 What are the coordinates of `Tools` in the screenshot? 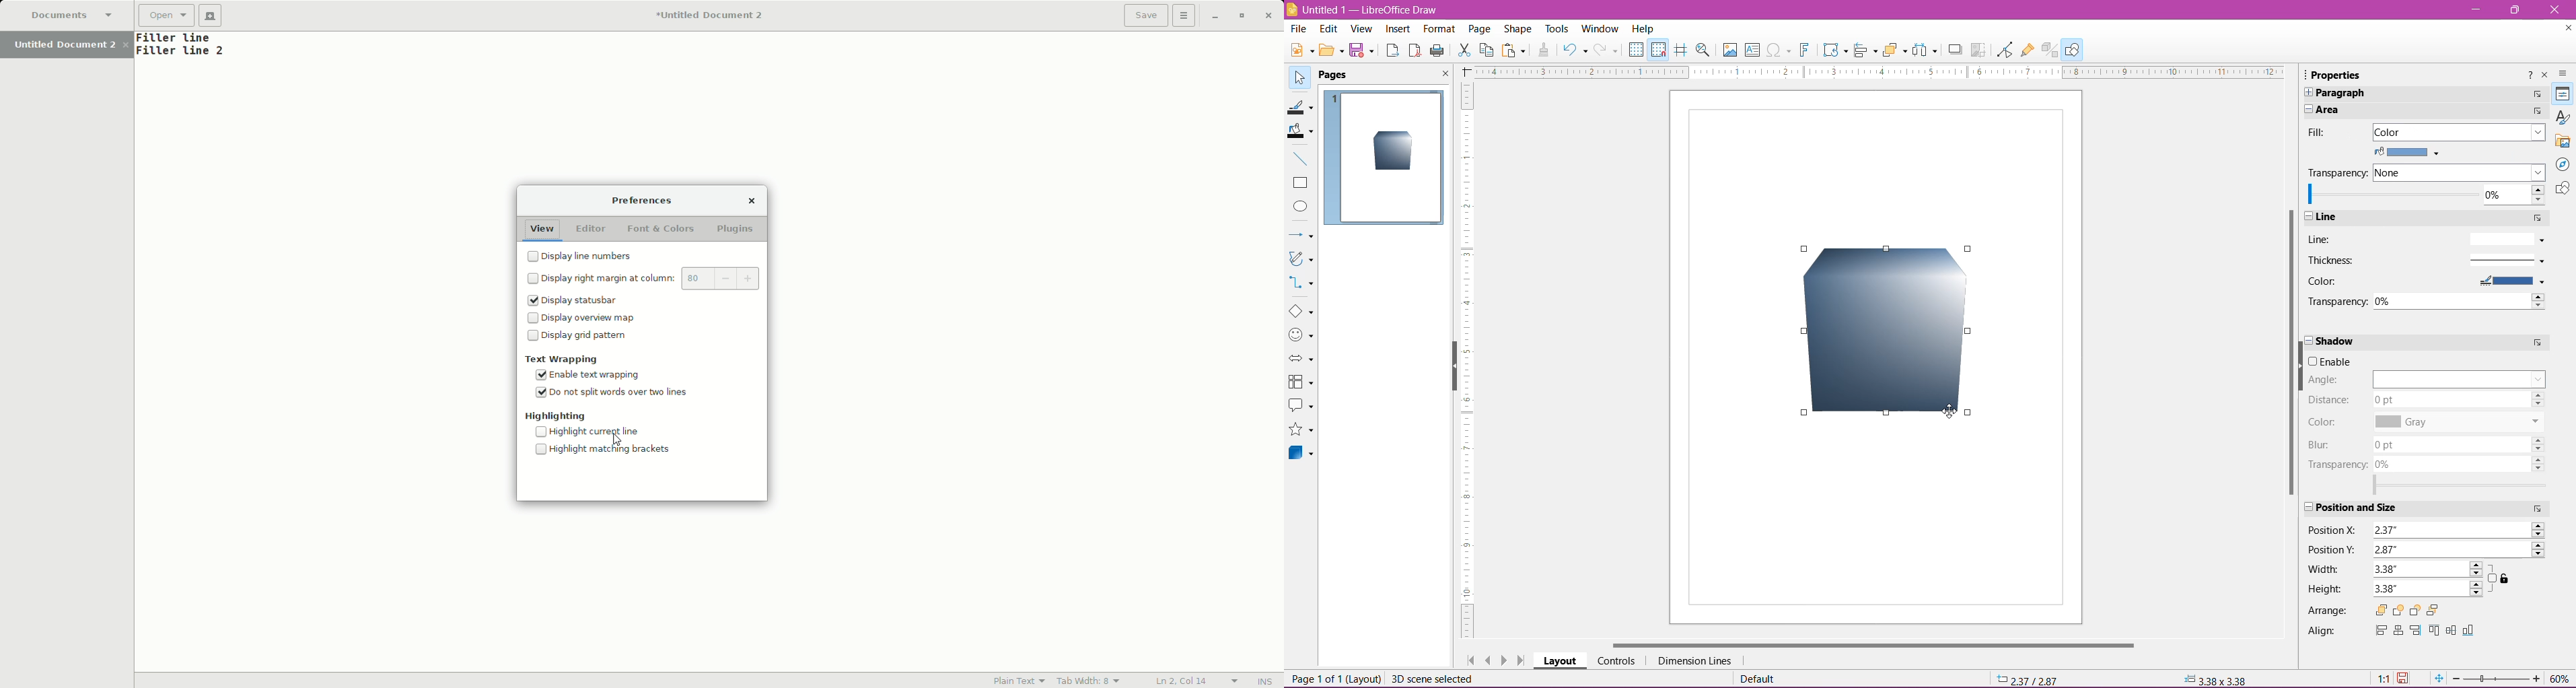 It's located at (1558, 29).